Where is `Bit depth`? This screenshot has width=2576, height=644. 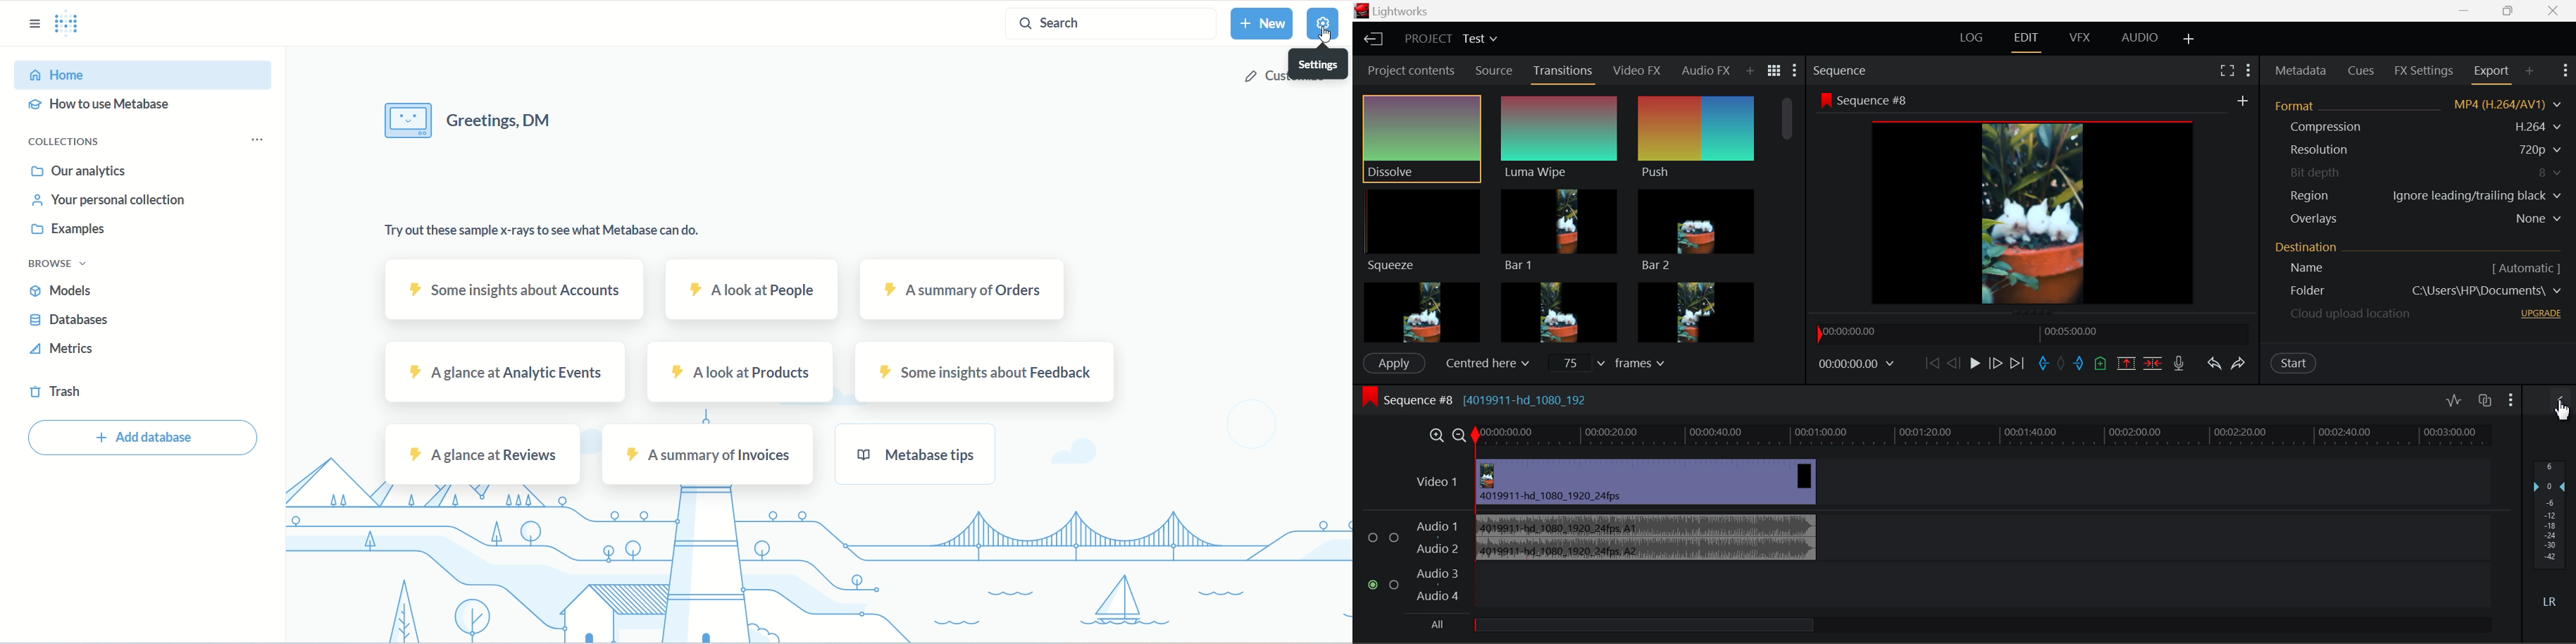 Bit depth is located at coordinates (2417, 173).